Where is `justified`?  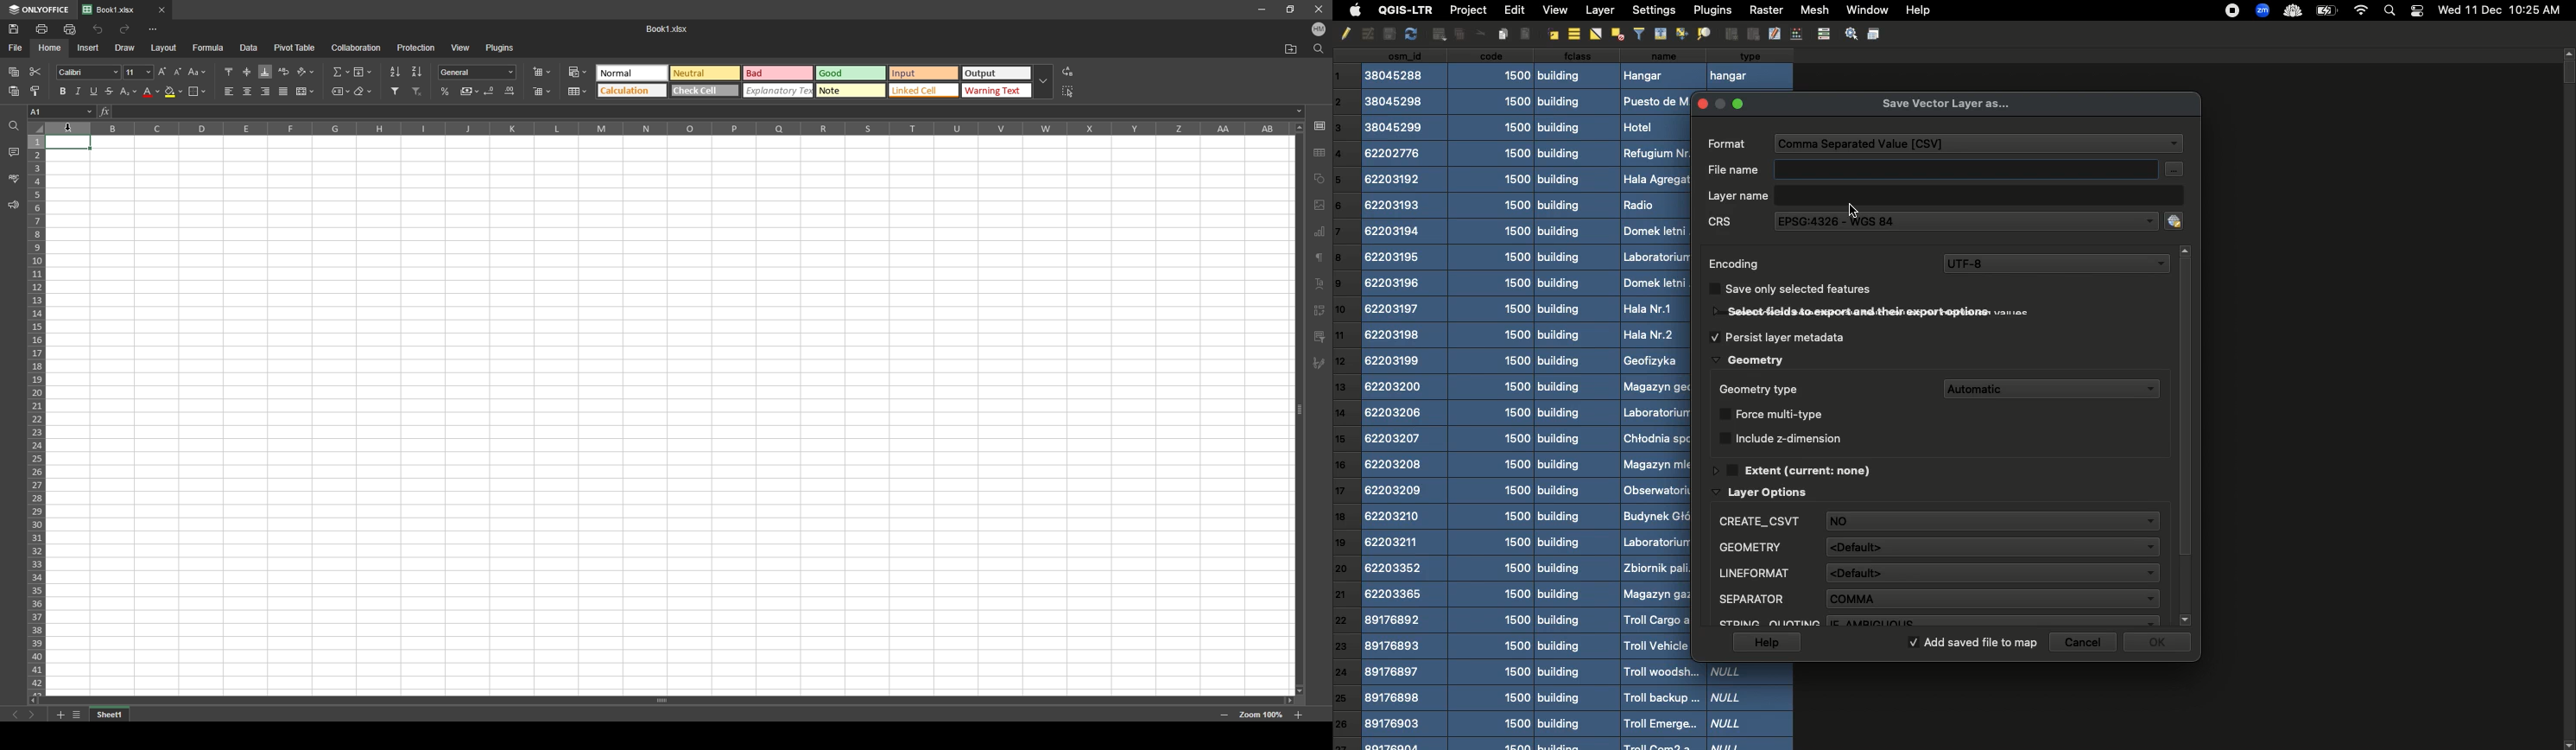
justified is located at coordinates (284, 92).